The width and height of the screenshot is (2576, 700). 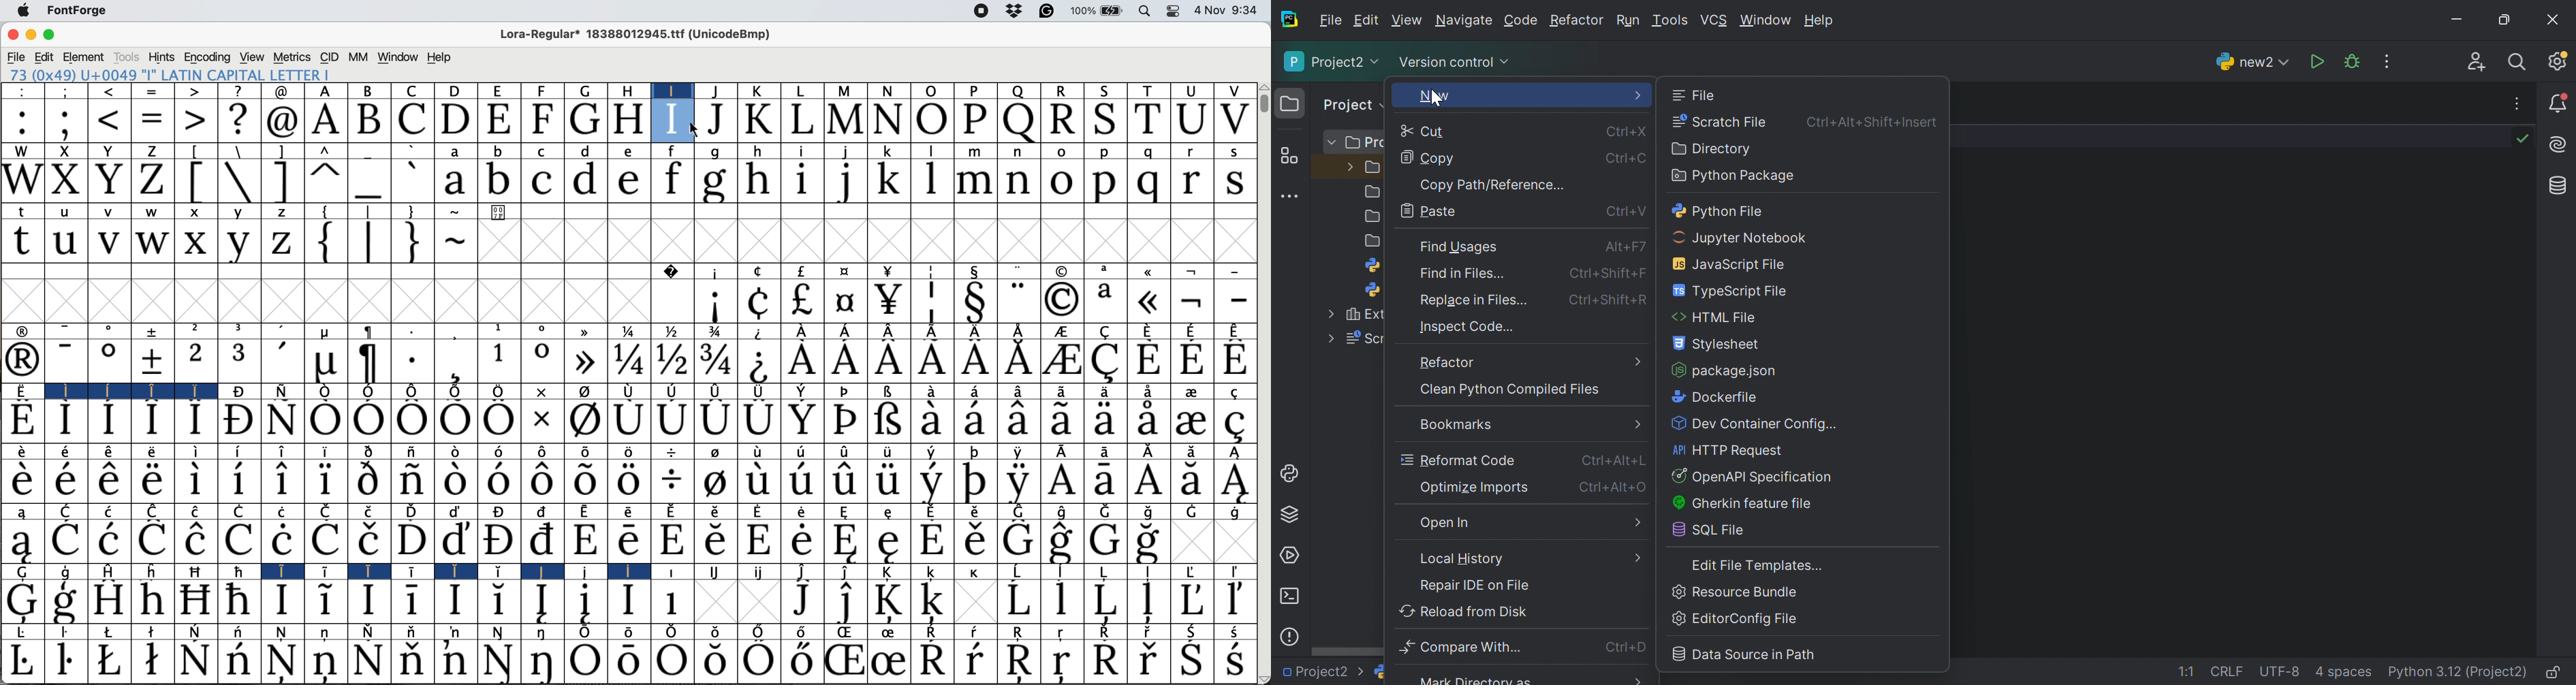 What do you see at coordinates (1152, 572) in the screenshot?
I see `Symbol` at bounding box center [1152, 572].